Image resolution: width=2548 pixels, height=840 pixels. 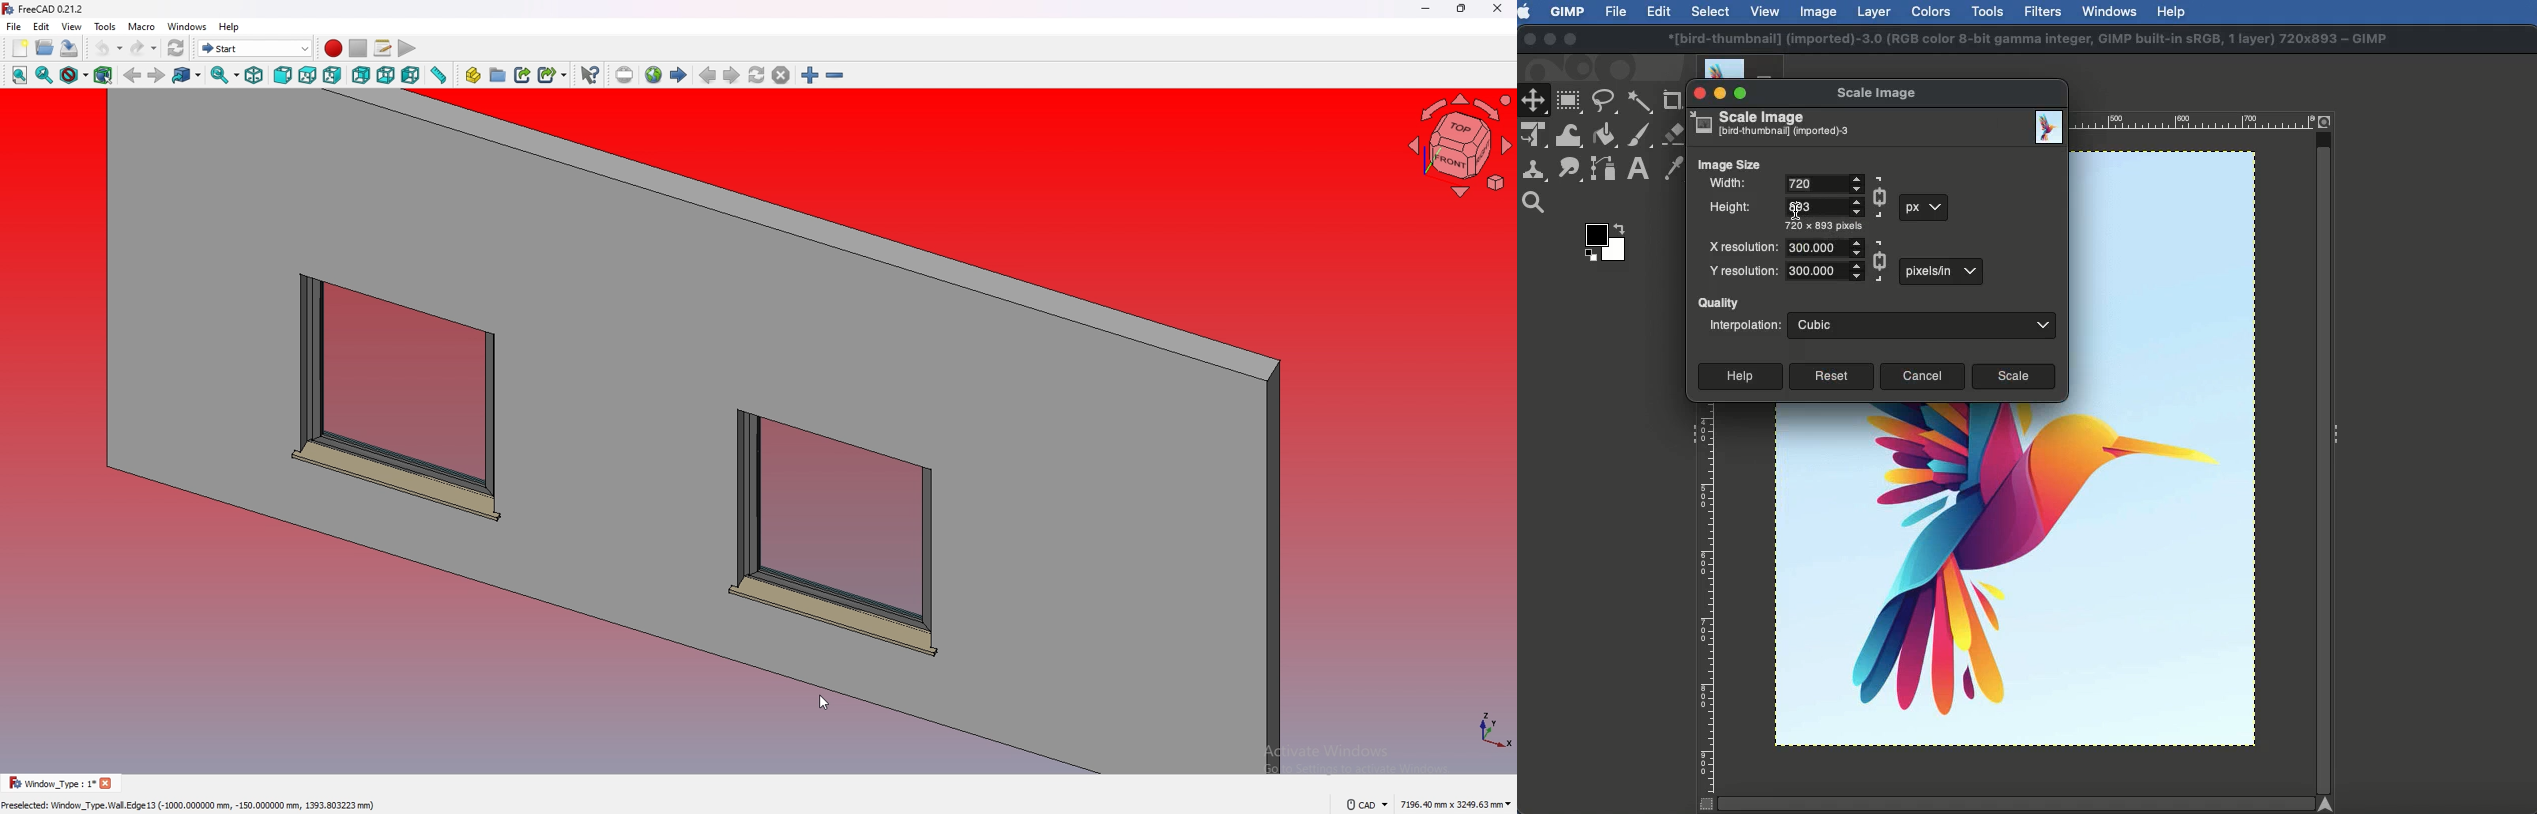 What do you see at coordinates (307, 76) in the screenshot?
I see `top` at bounding box center [307, 76].